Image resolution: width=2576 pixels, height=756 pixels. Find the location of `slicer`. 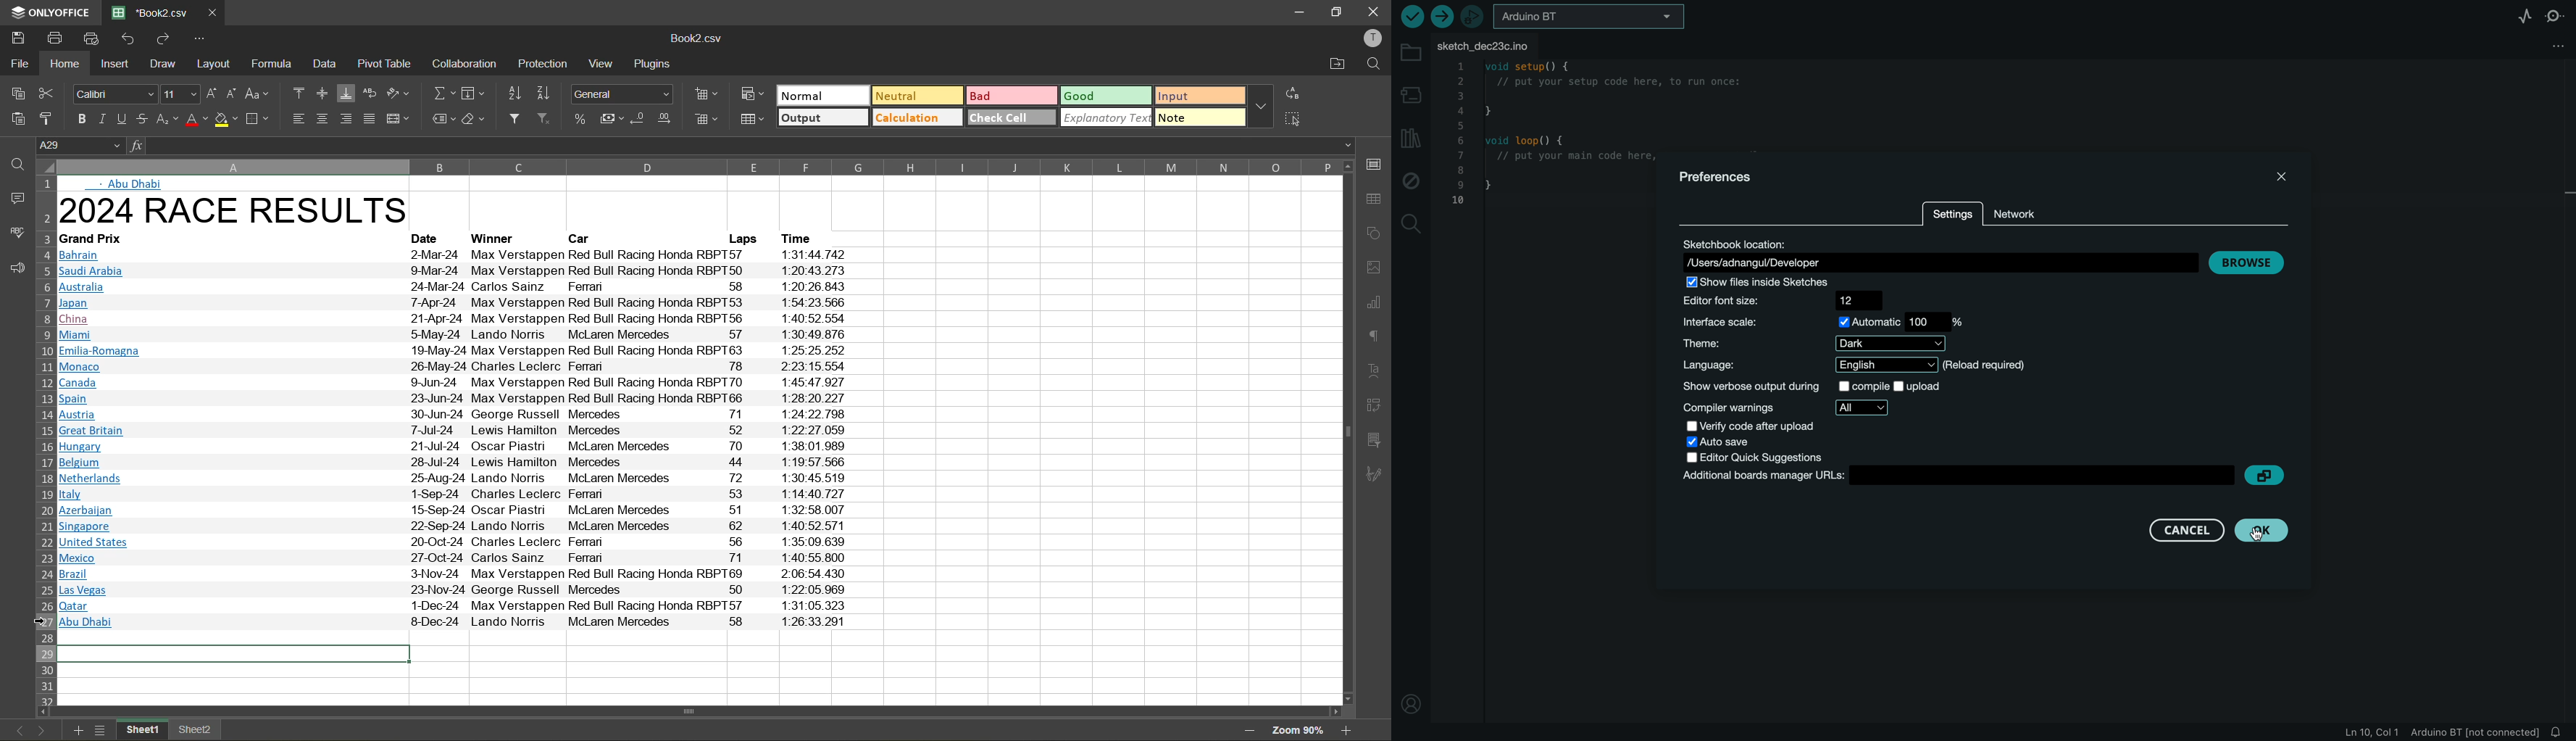

slicer is located at coordinates (1375, 441).